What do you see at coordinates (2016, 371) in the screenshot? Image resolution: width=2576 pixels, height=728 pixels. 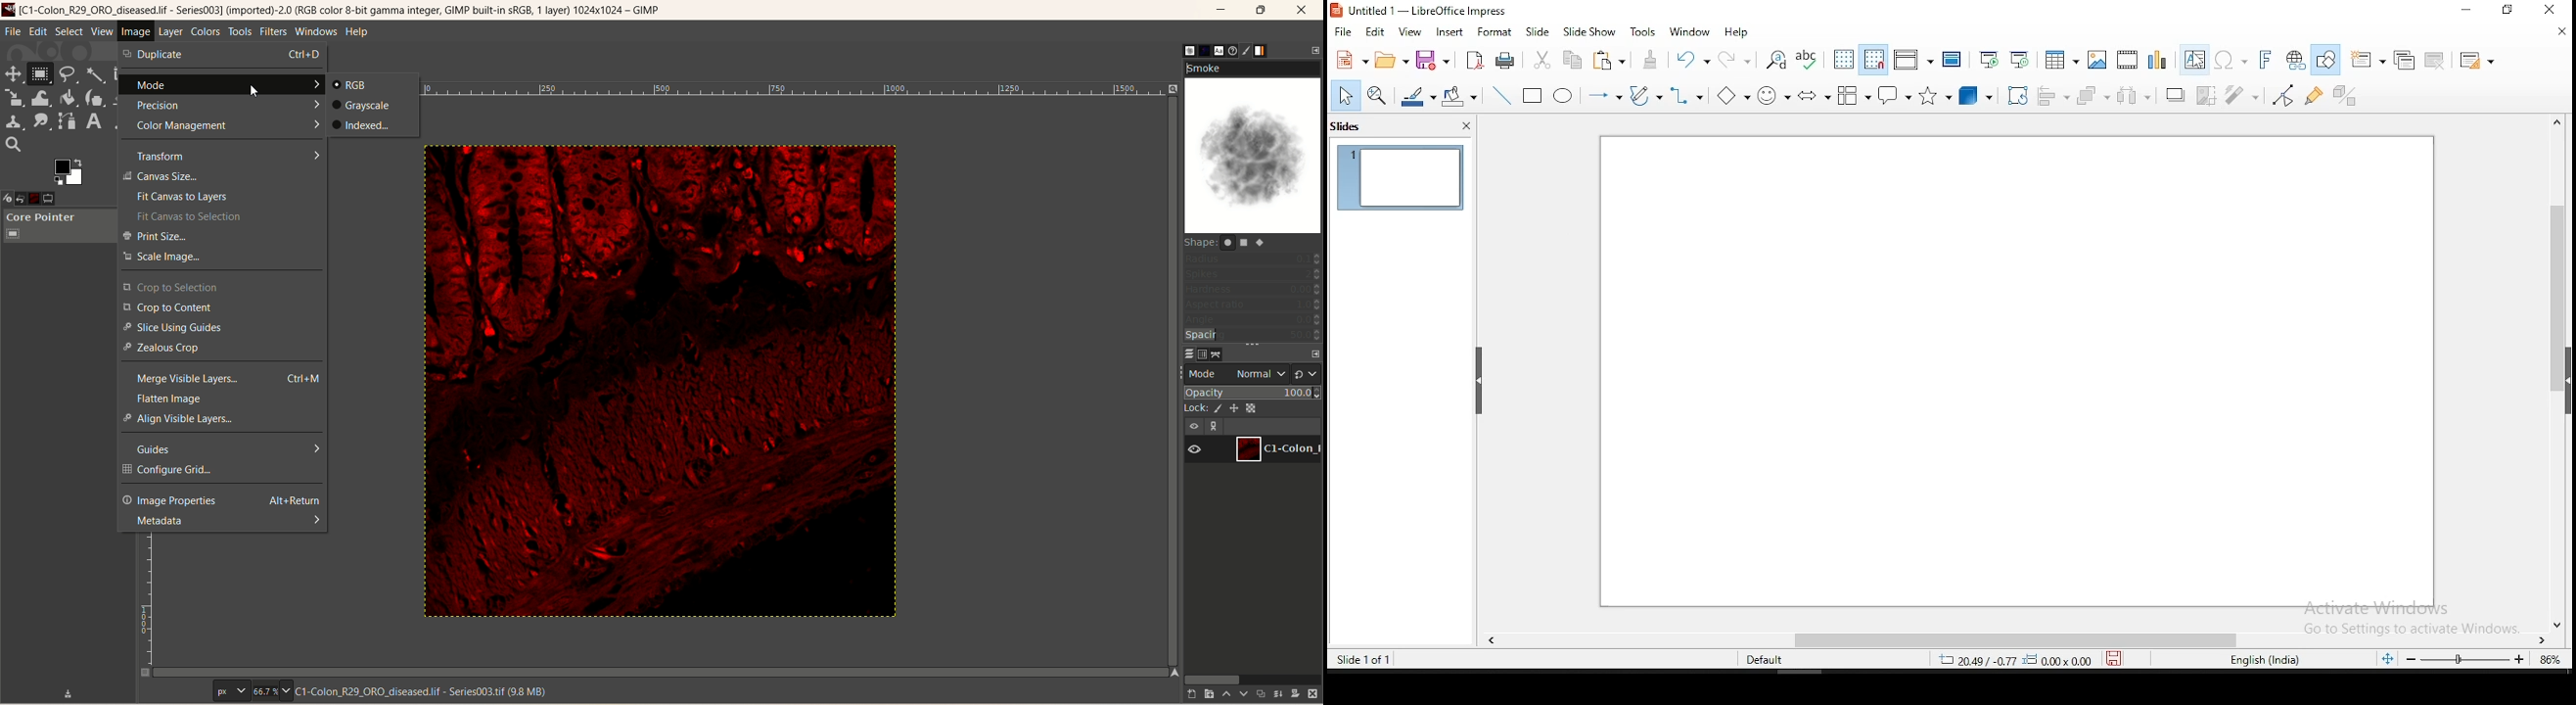 I see `slide` at bounding box center [2016, 371].